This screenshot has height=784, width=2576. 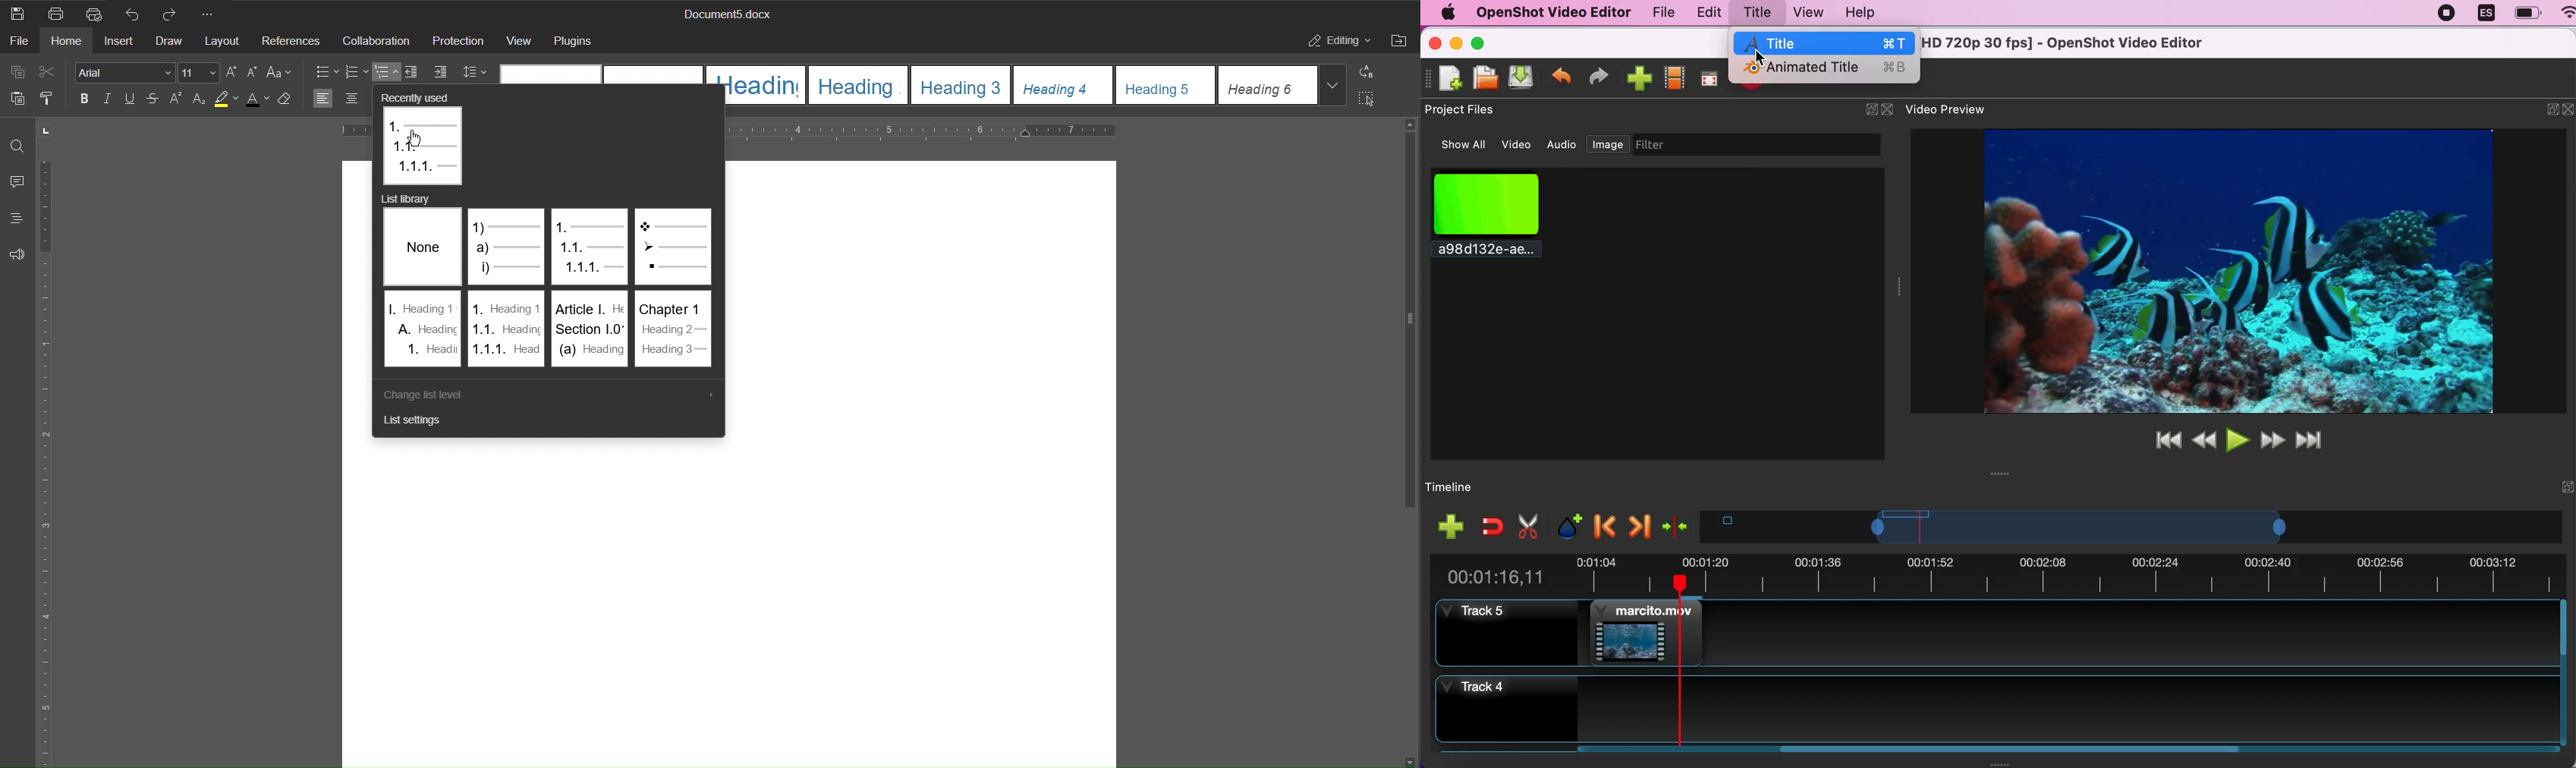 What do you see at coordinates (1268, 86) in the screenshot?
I see `Heading 6` at bounding box center [1268, 86].